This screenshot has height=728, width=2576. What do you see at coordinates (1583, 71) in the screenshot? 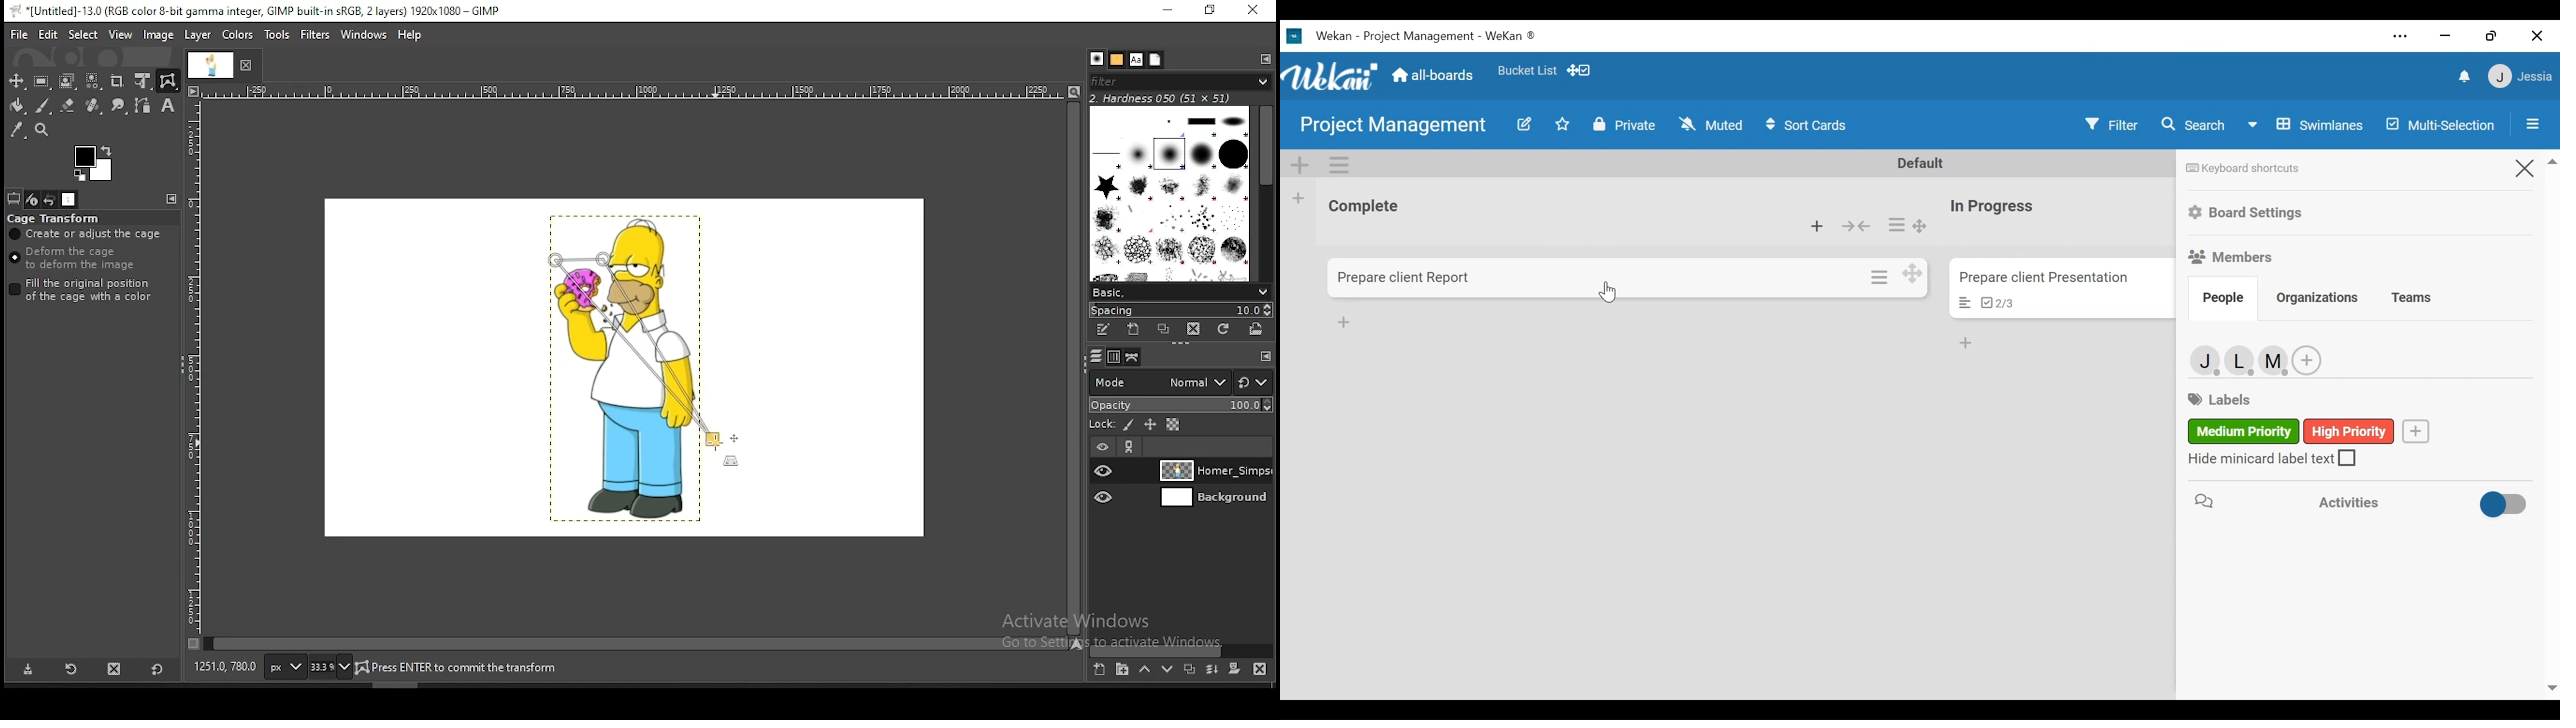
I see `Show desktop drag handles` at bounding box center [1583, 71].